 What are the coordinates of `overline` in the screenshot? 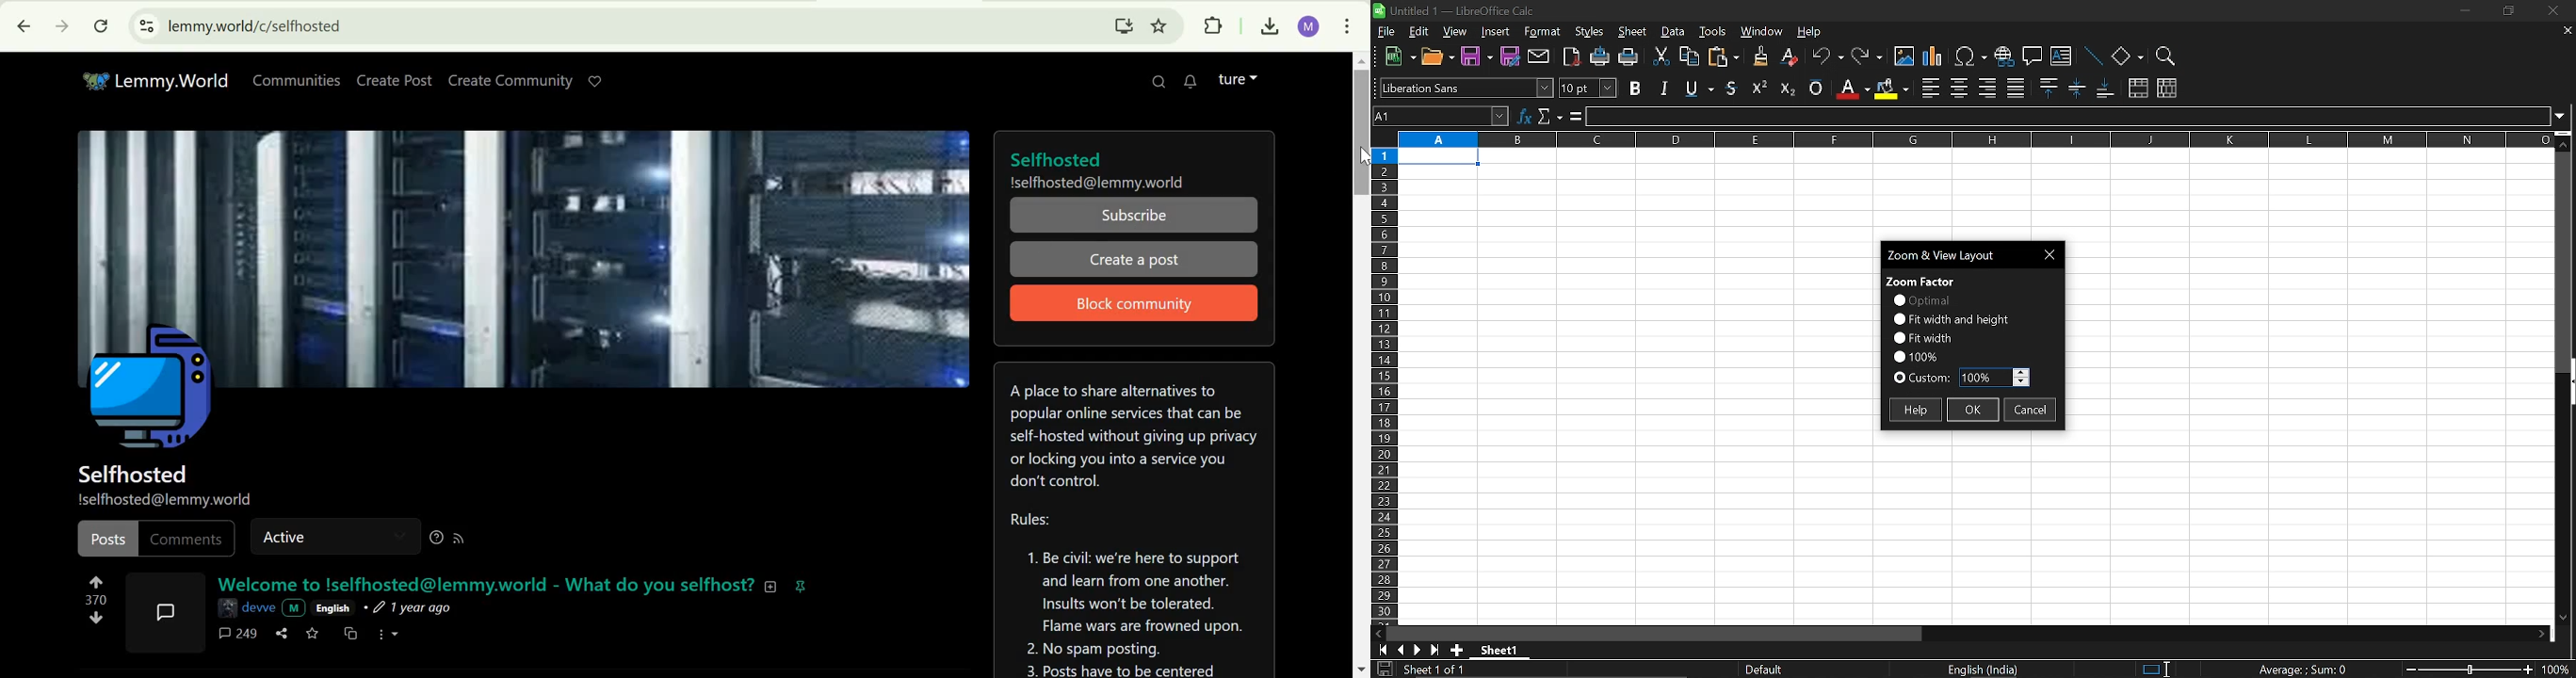 It's located at (1816, 86).